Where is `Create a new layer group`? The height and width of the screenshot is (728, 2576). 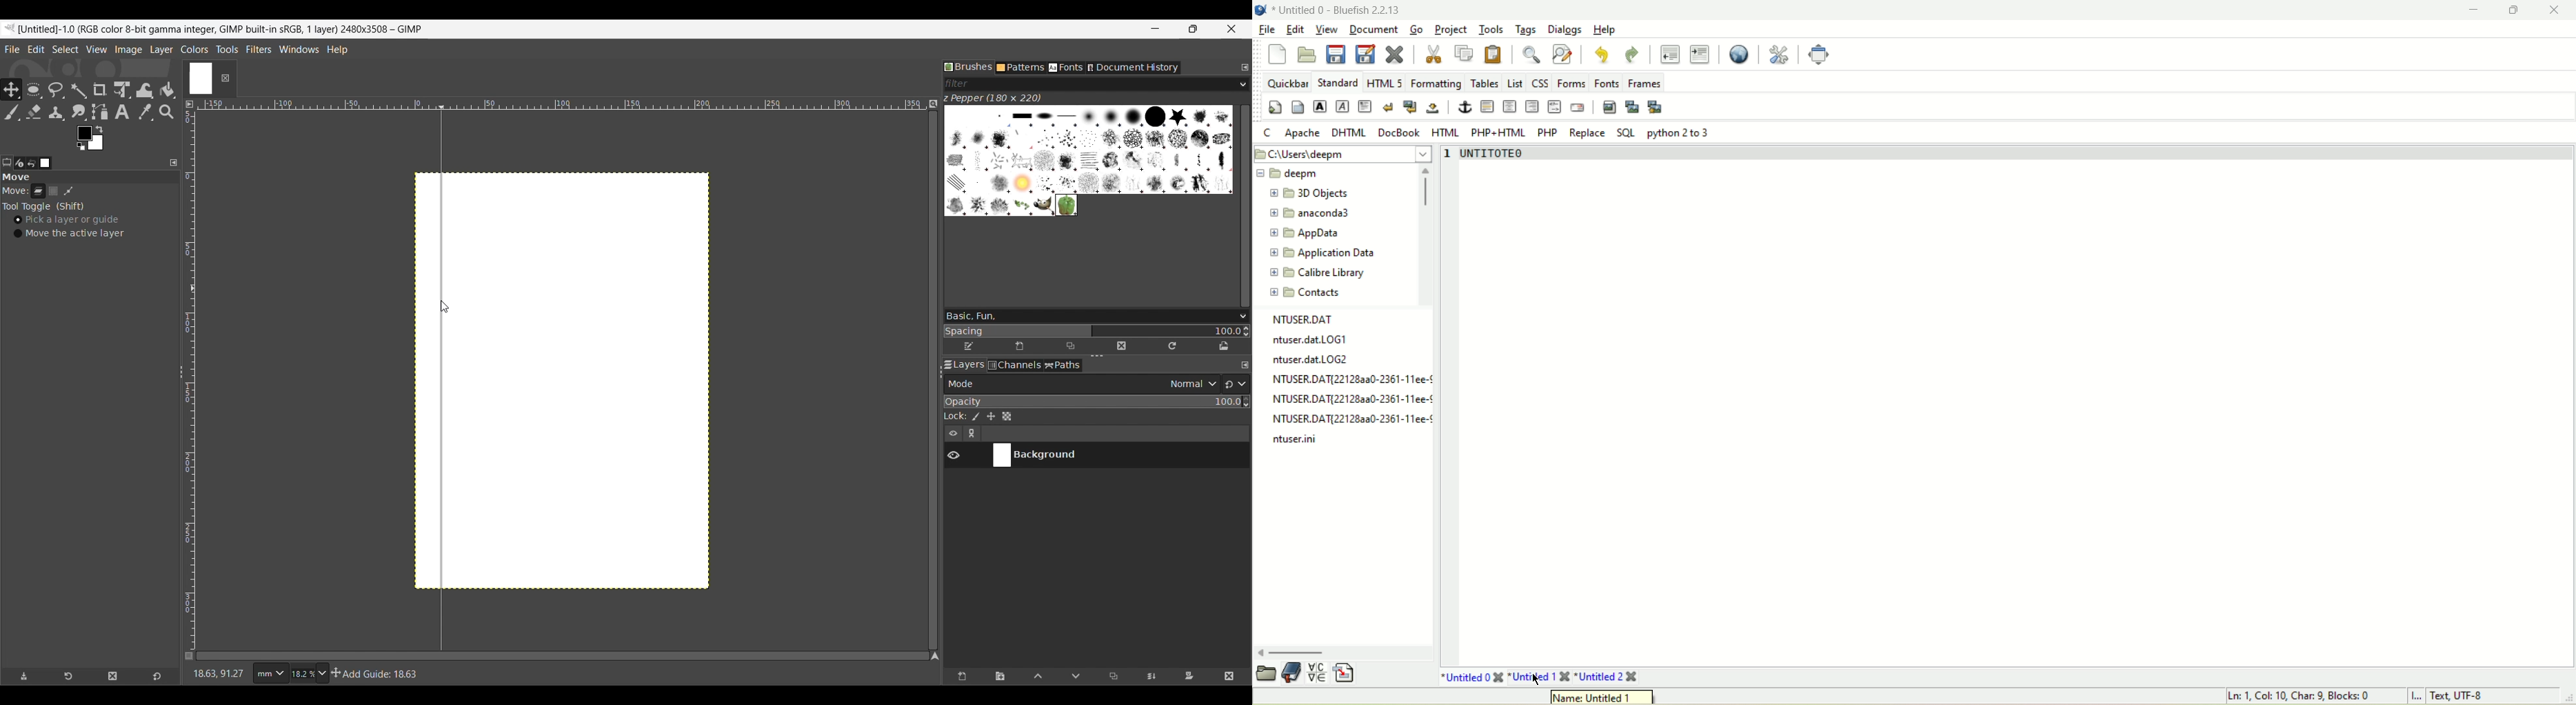
Create a new layer group is located at coordinates (1002, 677).